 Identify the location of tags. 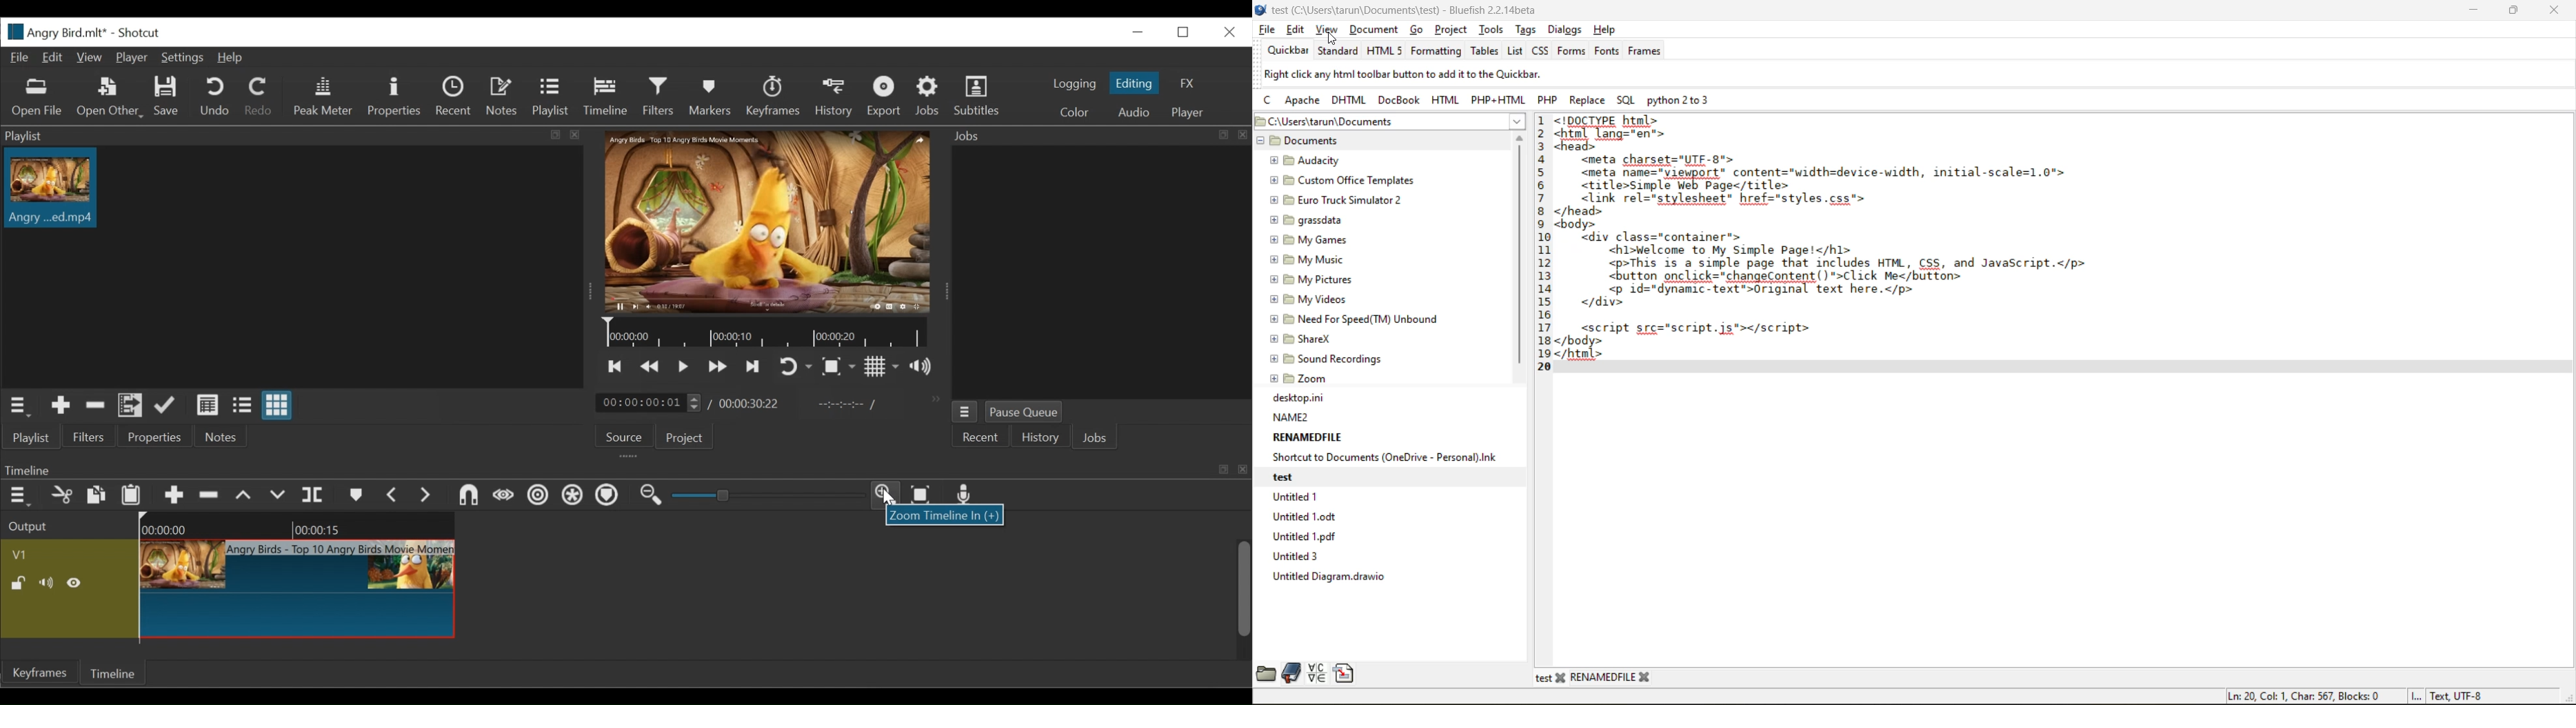
(1527, 31).